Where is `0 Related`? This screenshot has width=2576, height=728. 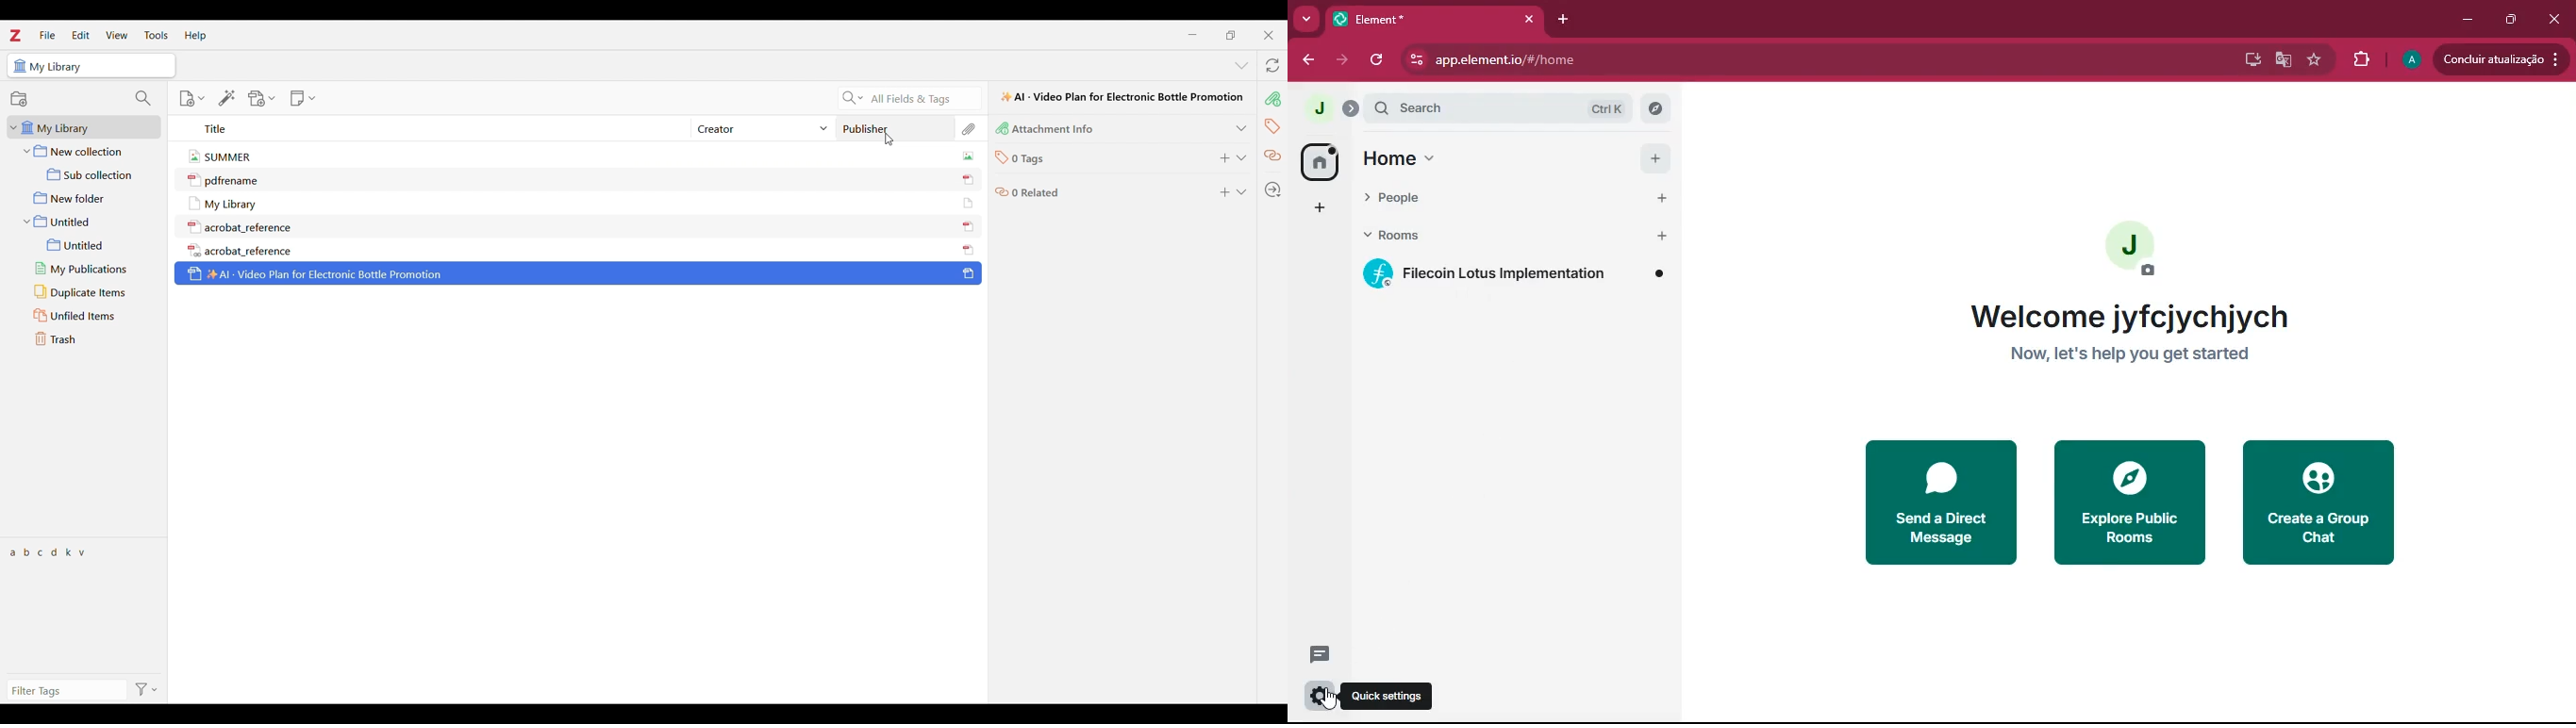 0 Related is located at coordinates (1036, 193).